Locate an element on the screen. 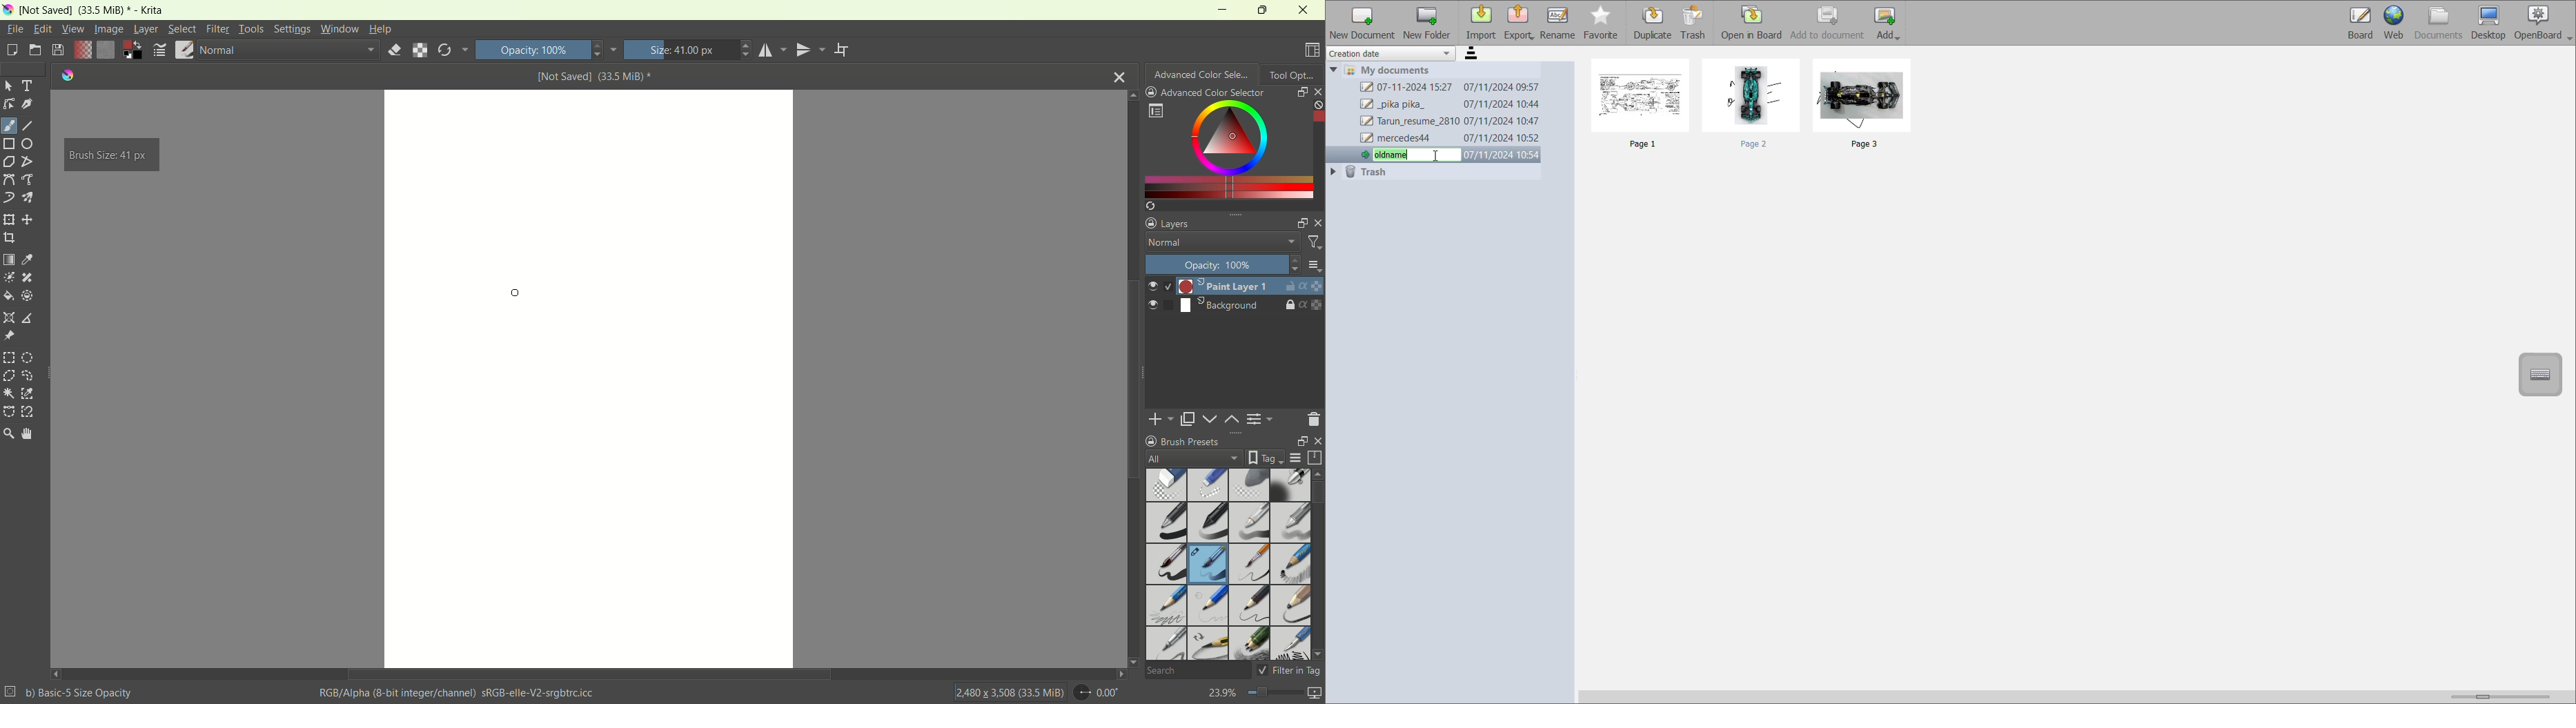 The width and height of the screenshot is (2576, 728). vertical mirror tool is located at coordinates (813, 50).